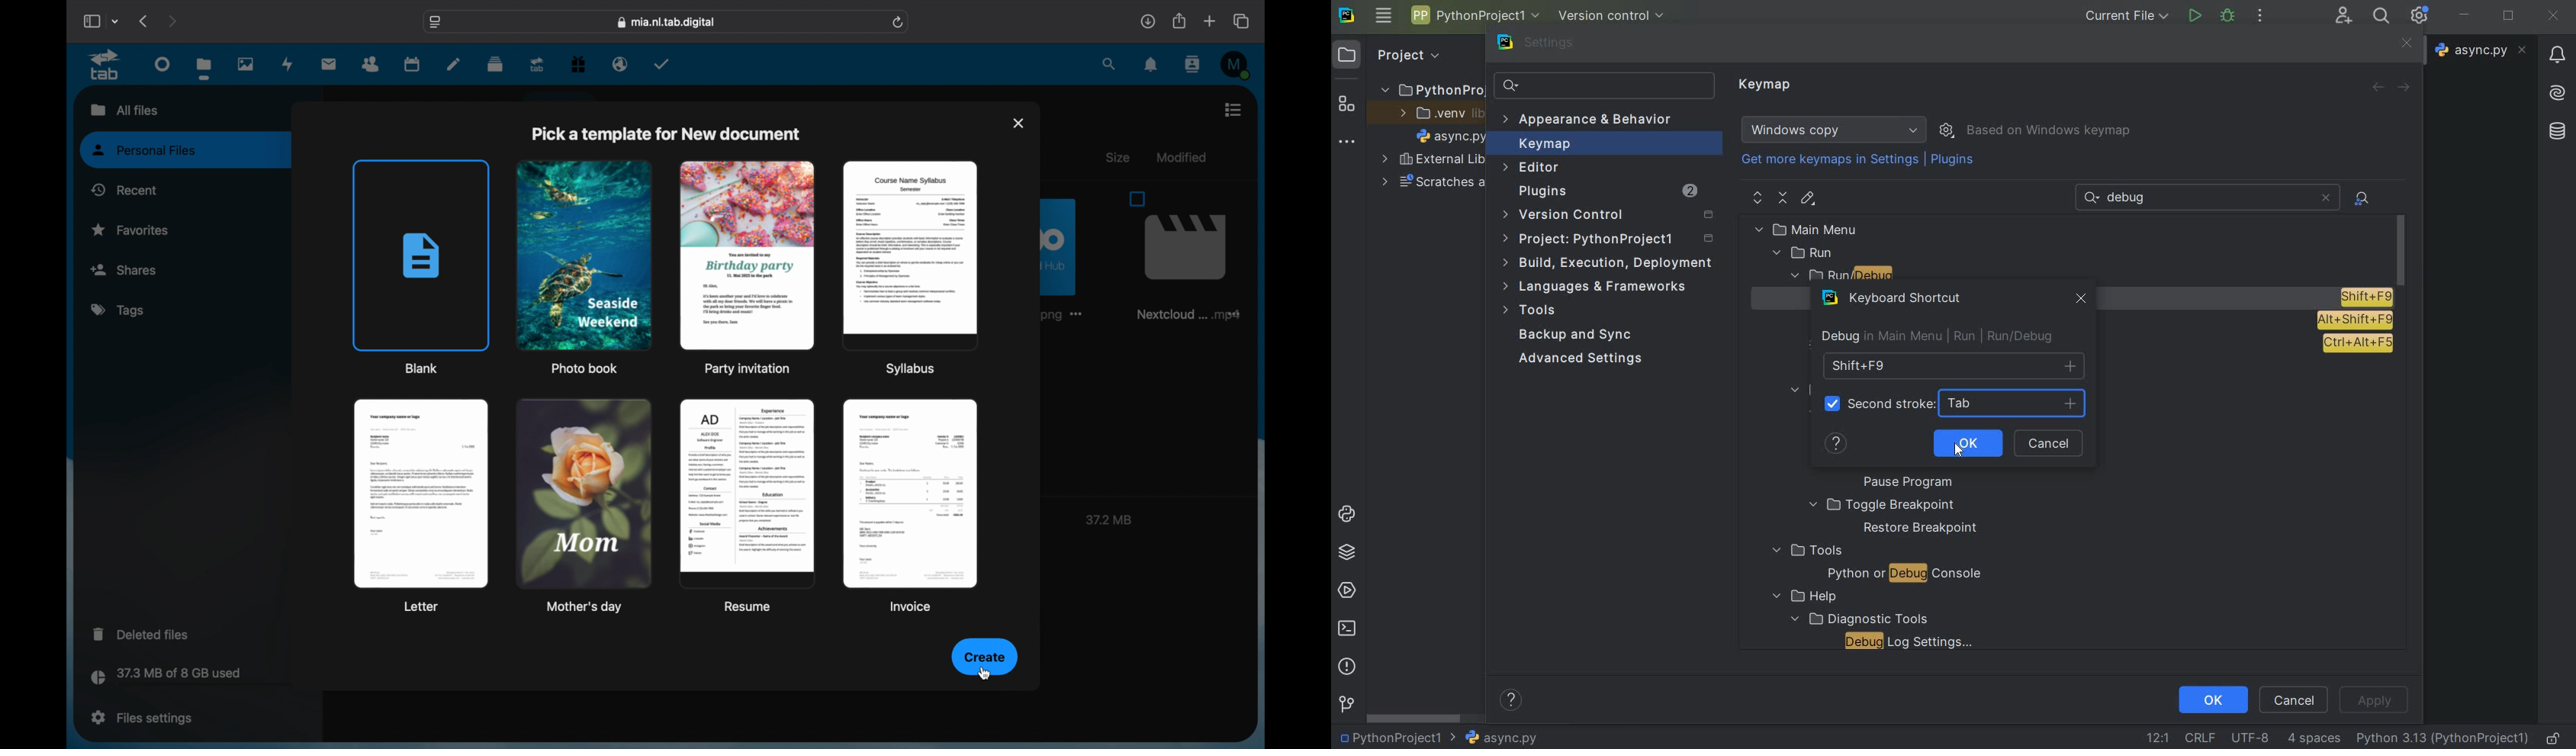 The height and width of the screenshot is (756, 2576). What do you see at coordinates (1839, 229) in the screenshot?
I see `main menu` at bounding box center [1839, 229].